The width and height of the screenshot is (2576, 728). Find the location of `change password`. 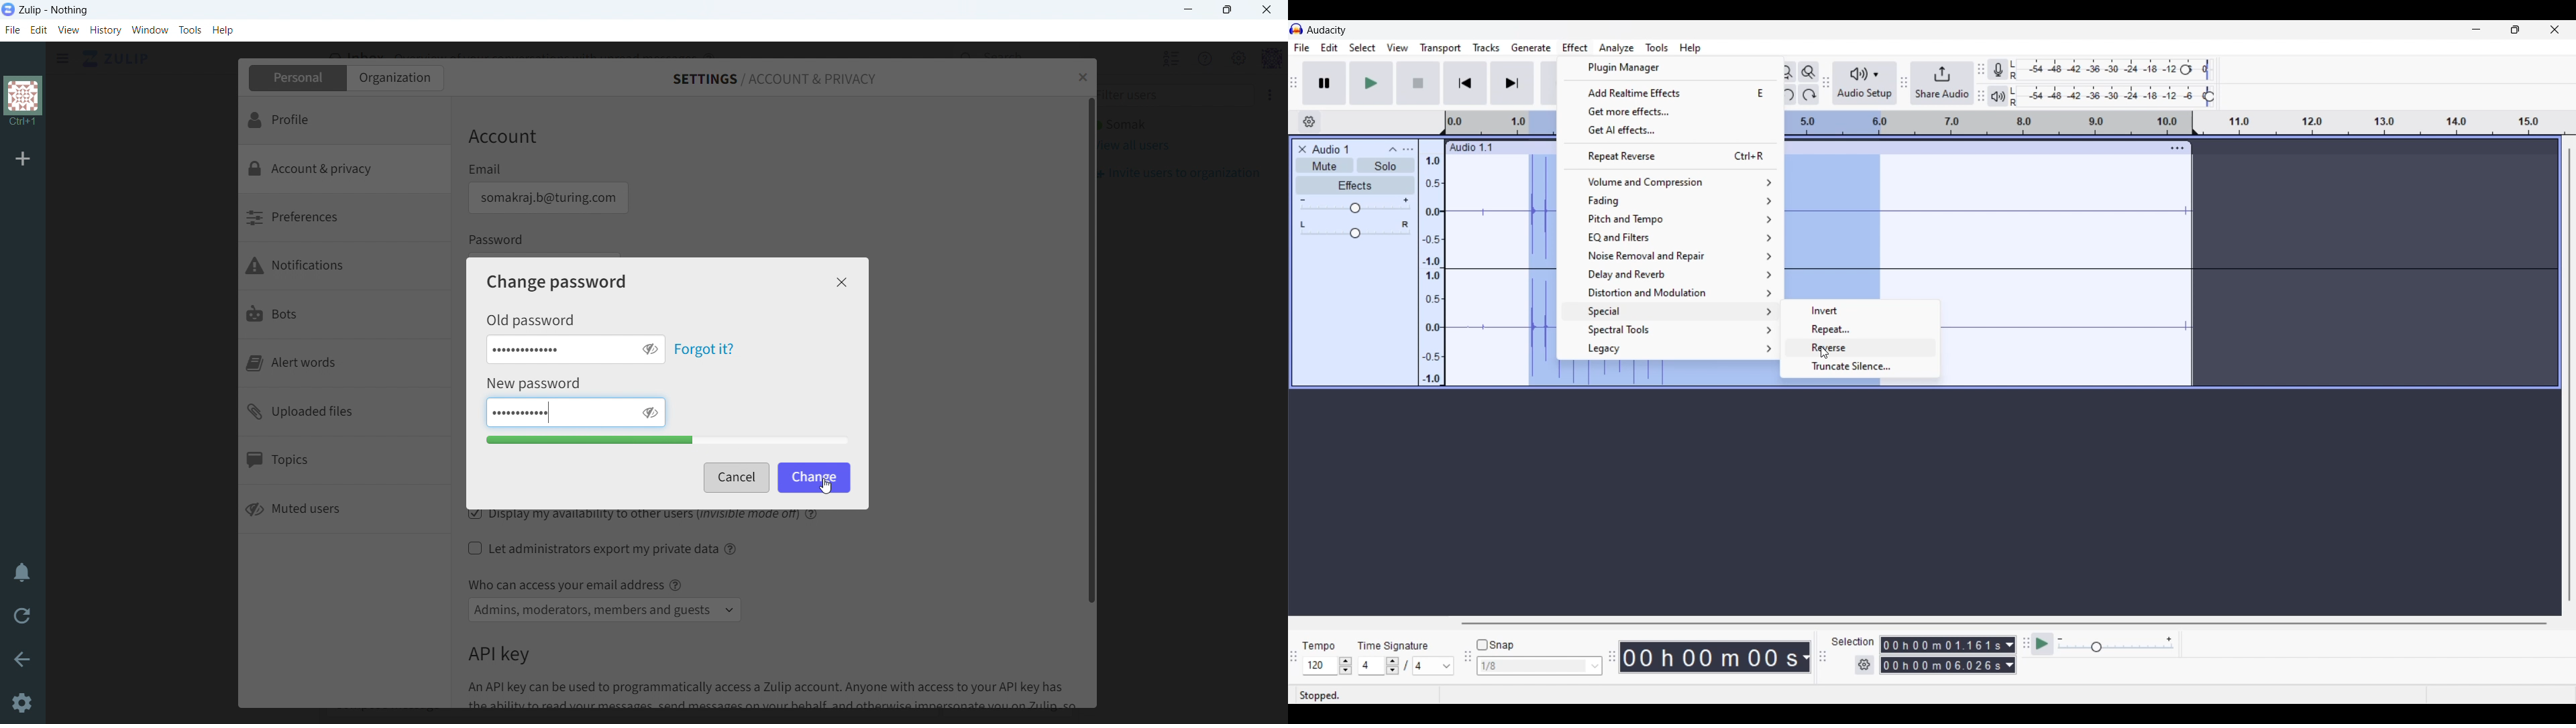

change password is located at coordinates (557, 282).